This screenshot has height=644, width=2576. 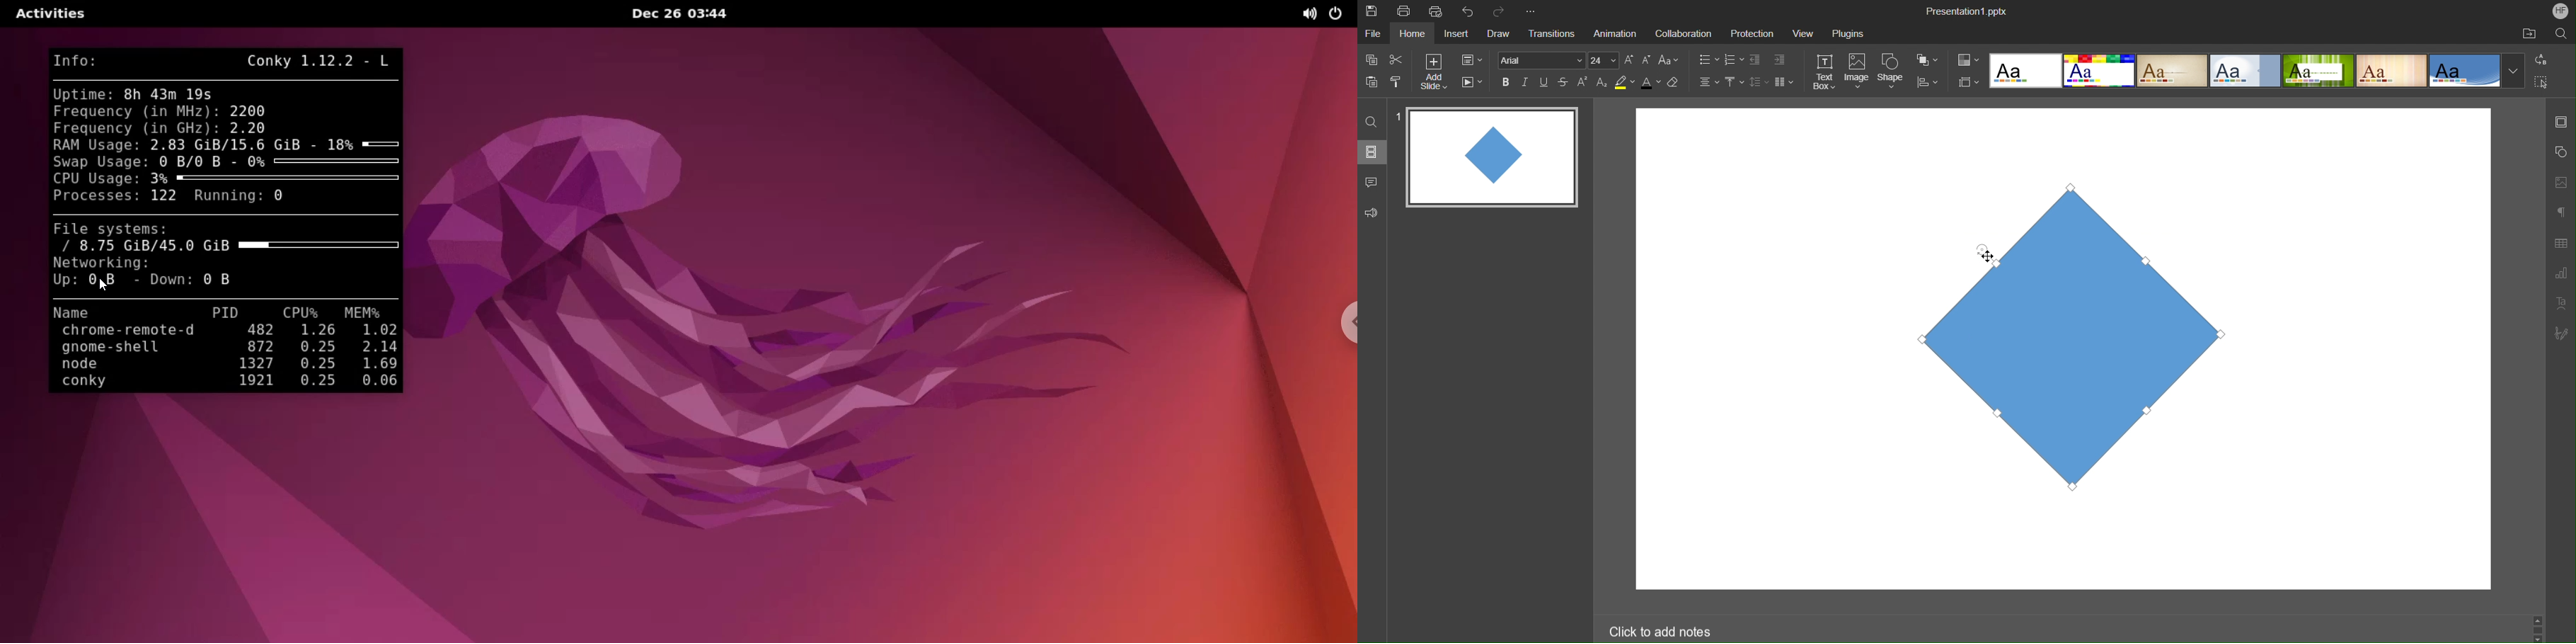 What do you see at coordinates (2542, 81) in the screenshot?
I see `Select All` at bounding box center [2542, 81].